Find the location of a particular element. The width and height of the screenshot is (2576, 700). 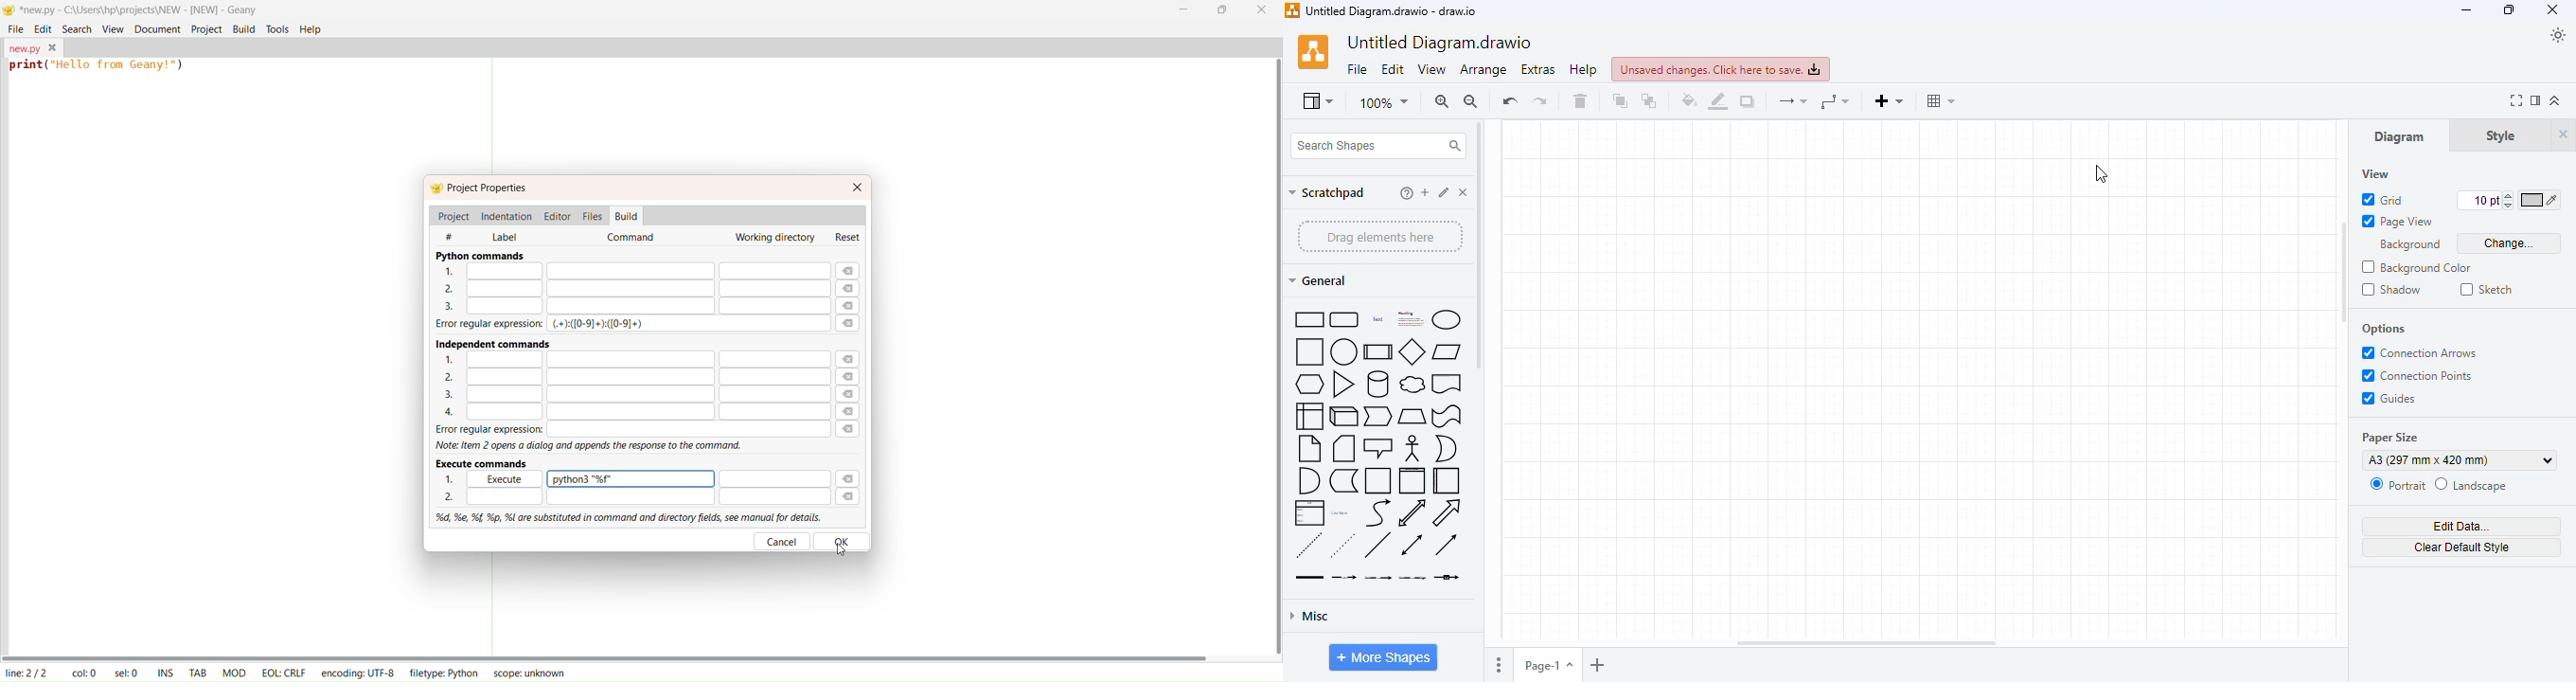

more shapes is located at coordinates (1384, 657).